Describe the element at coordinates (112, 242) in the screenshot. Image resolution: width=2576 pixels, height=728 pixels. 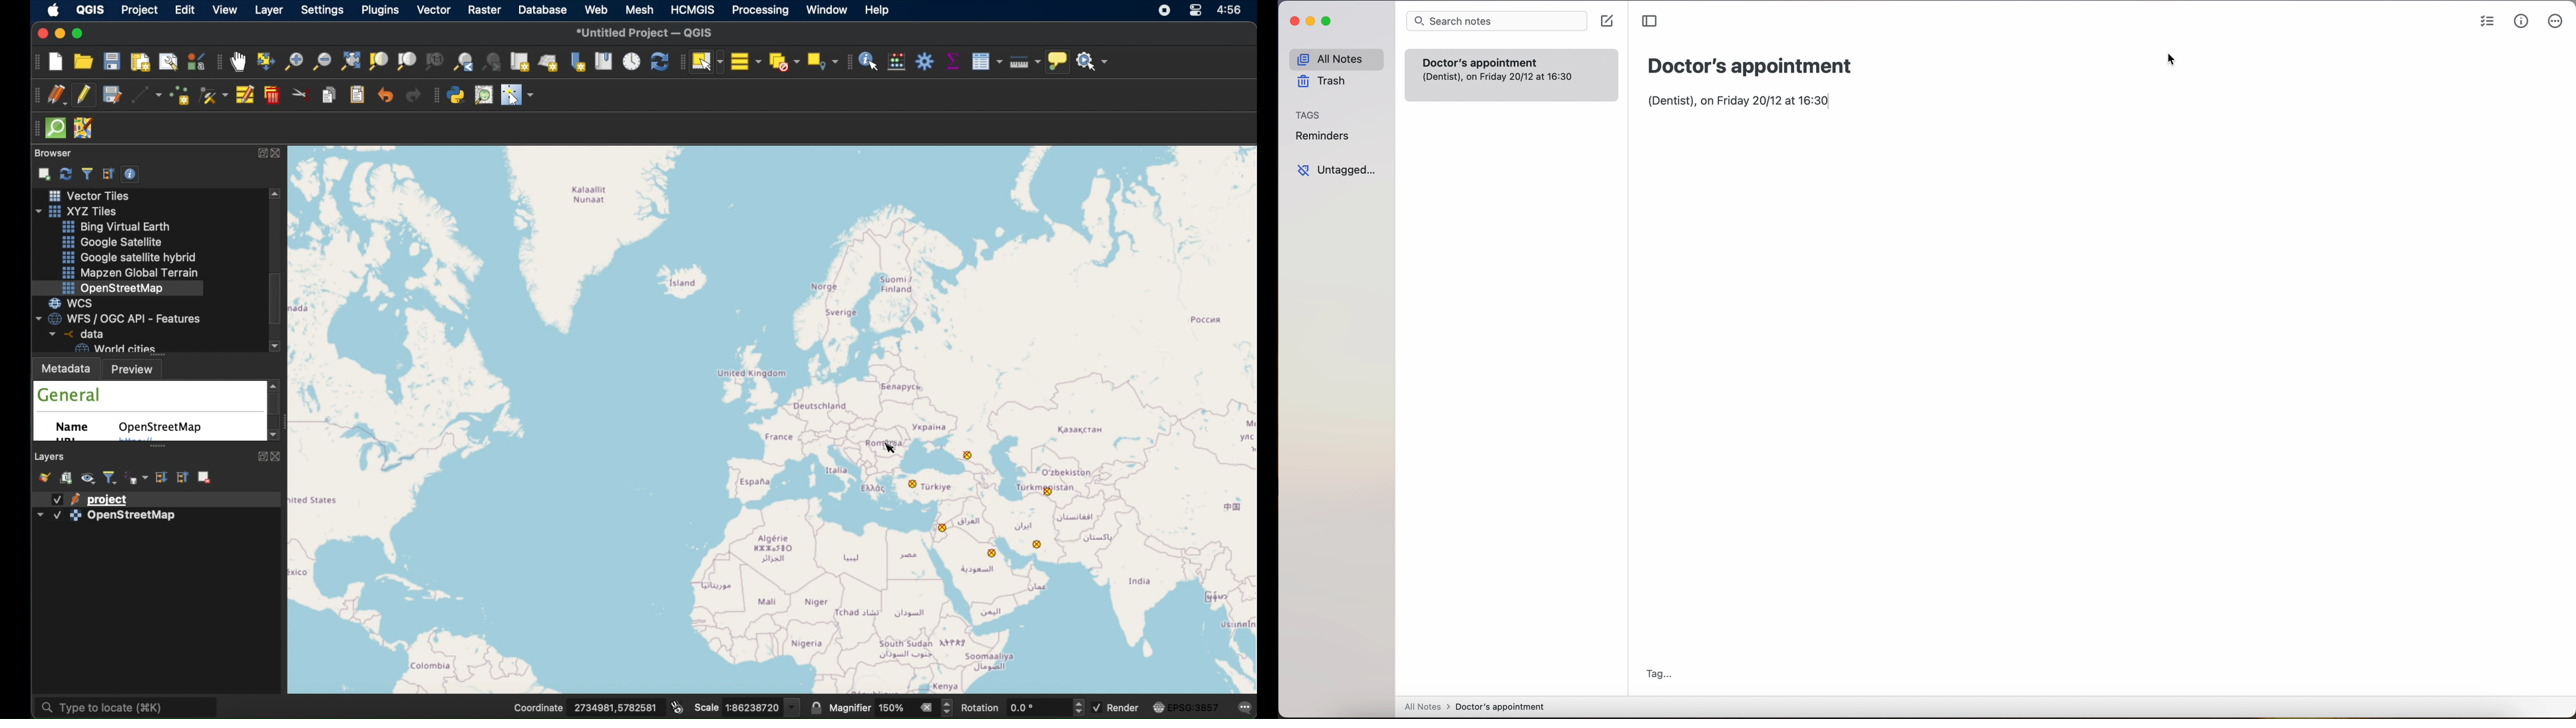
I see `google satellite` at that location.